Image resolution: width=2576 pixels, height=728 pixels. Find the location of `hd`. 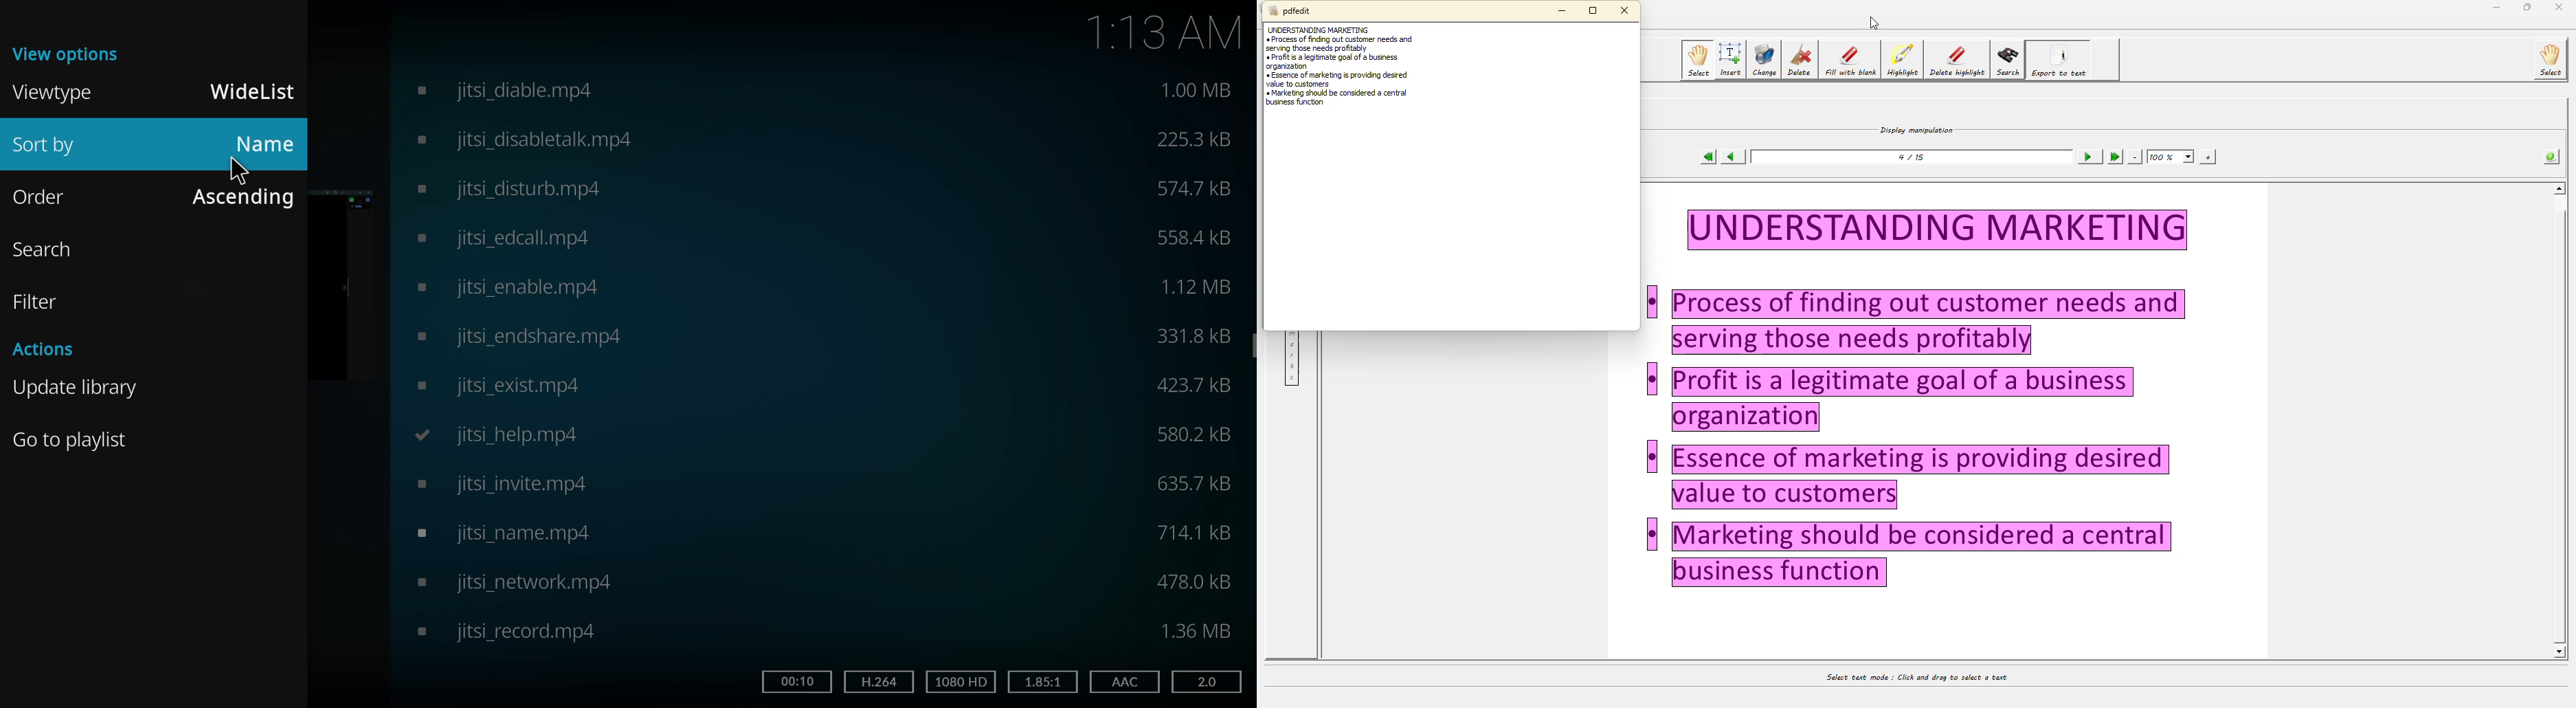

hd is located at coordinates (959, 682).